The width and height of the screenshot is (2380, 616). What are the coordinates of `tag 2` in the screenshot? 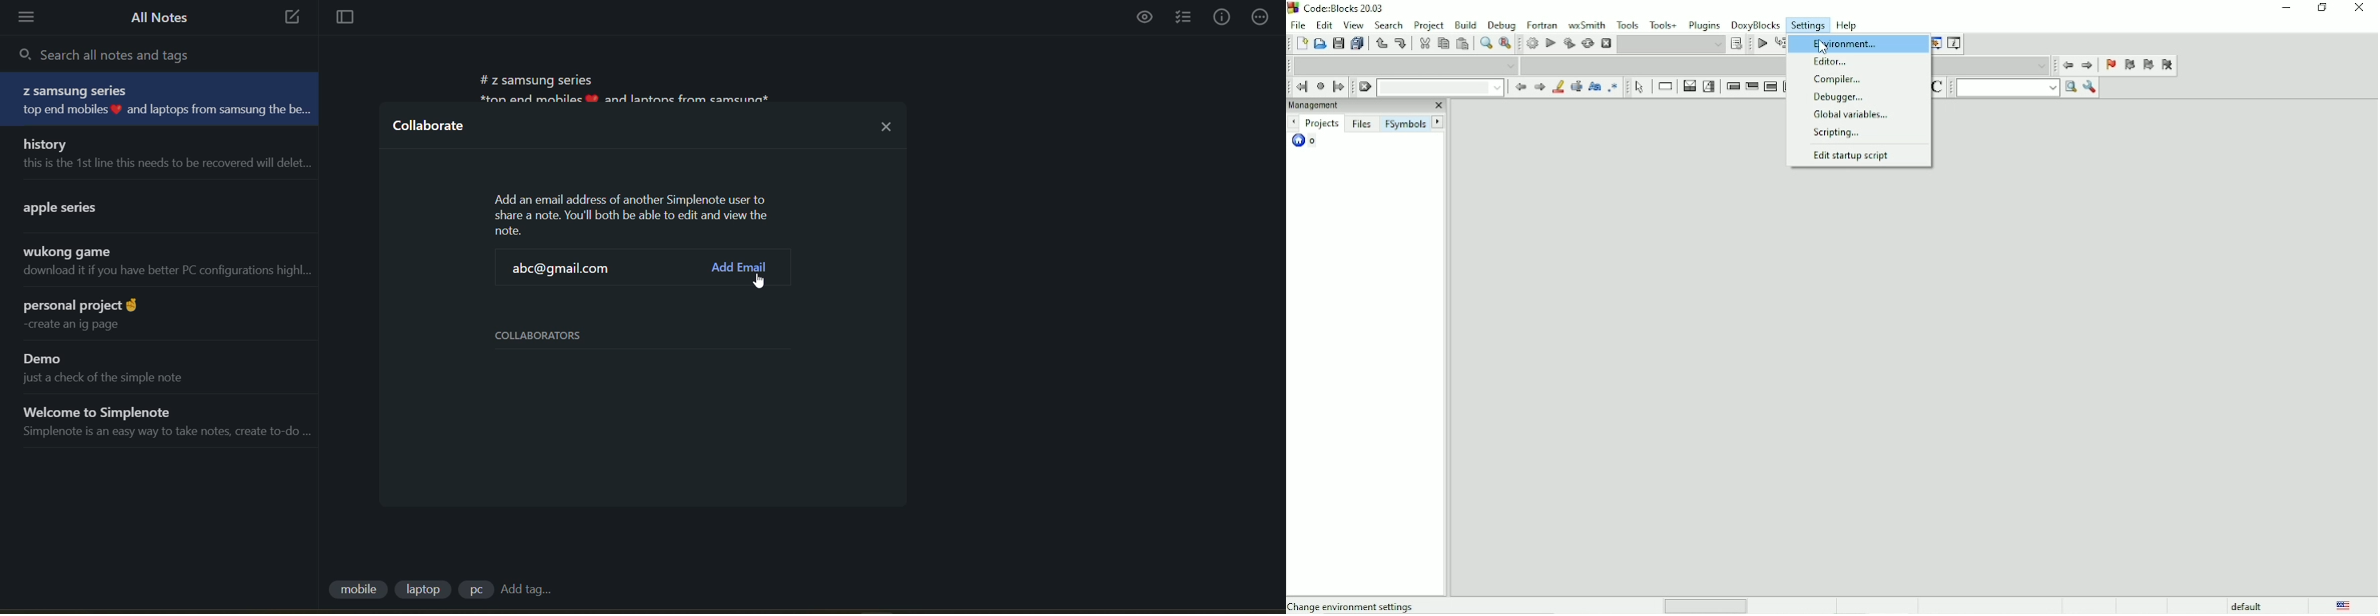 It's located at (426, 589).